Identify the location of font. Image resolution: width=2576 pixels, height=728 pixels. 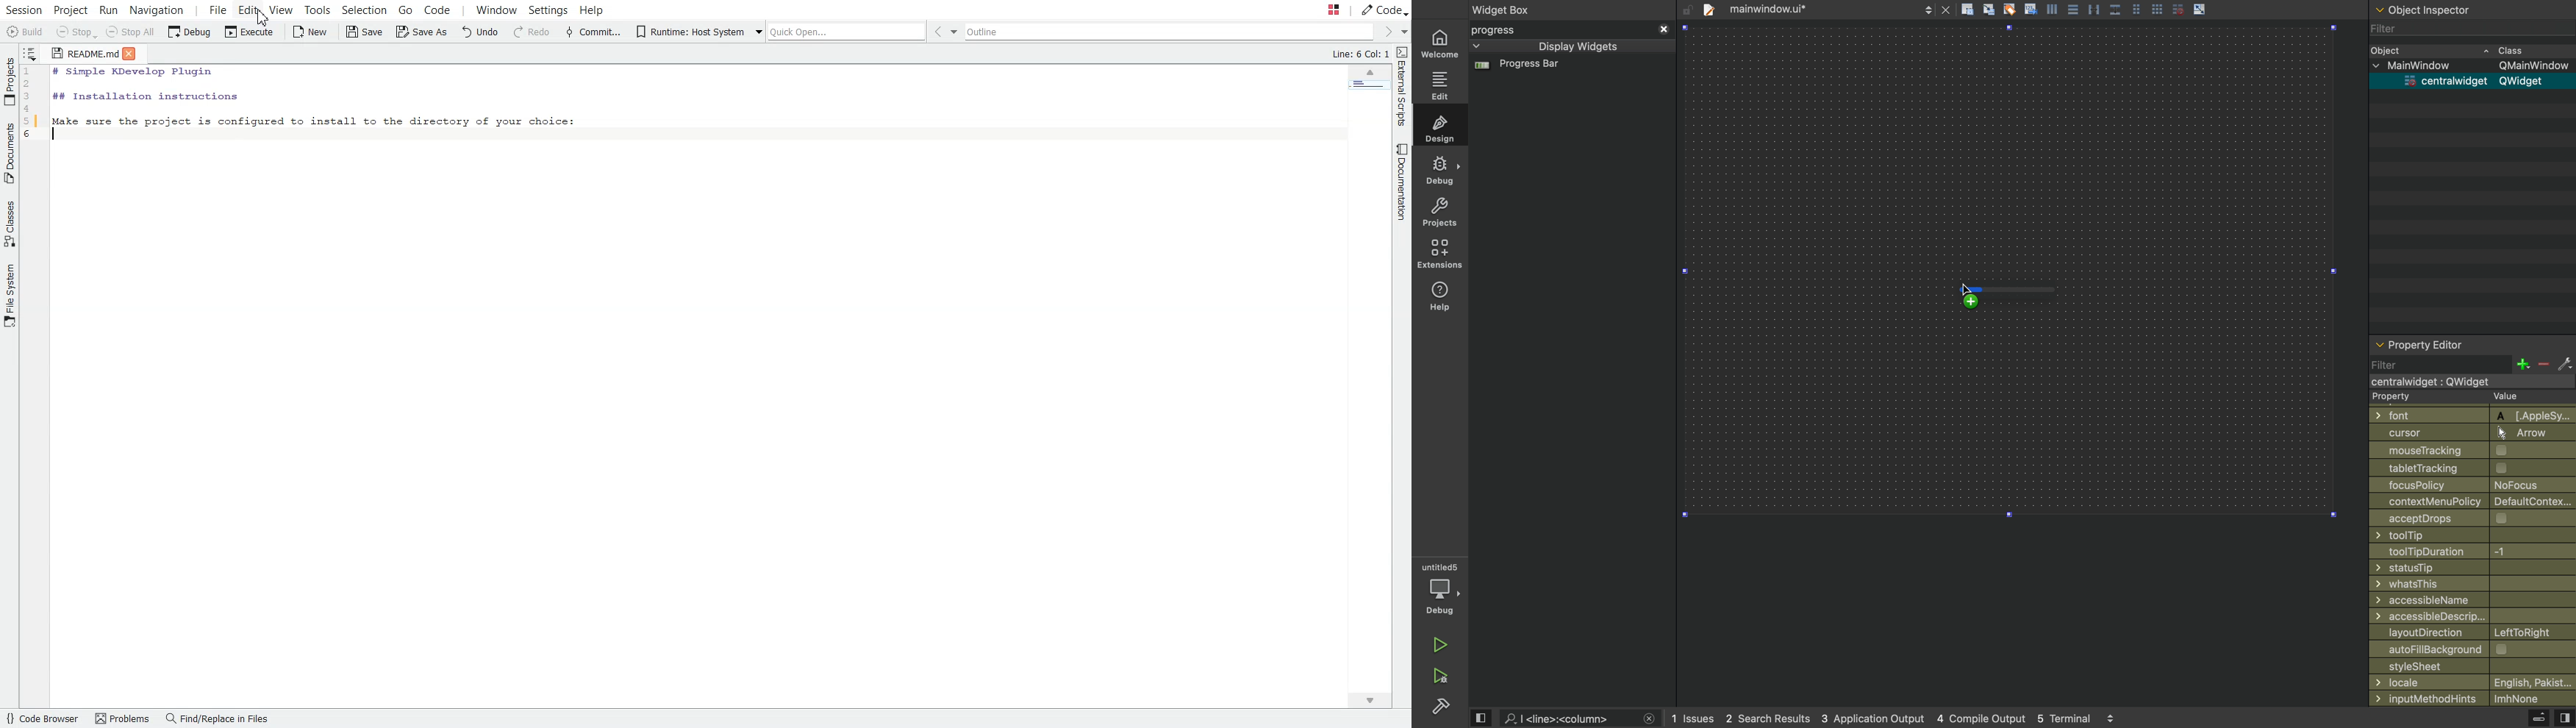
(2467, 414).